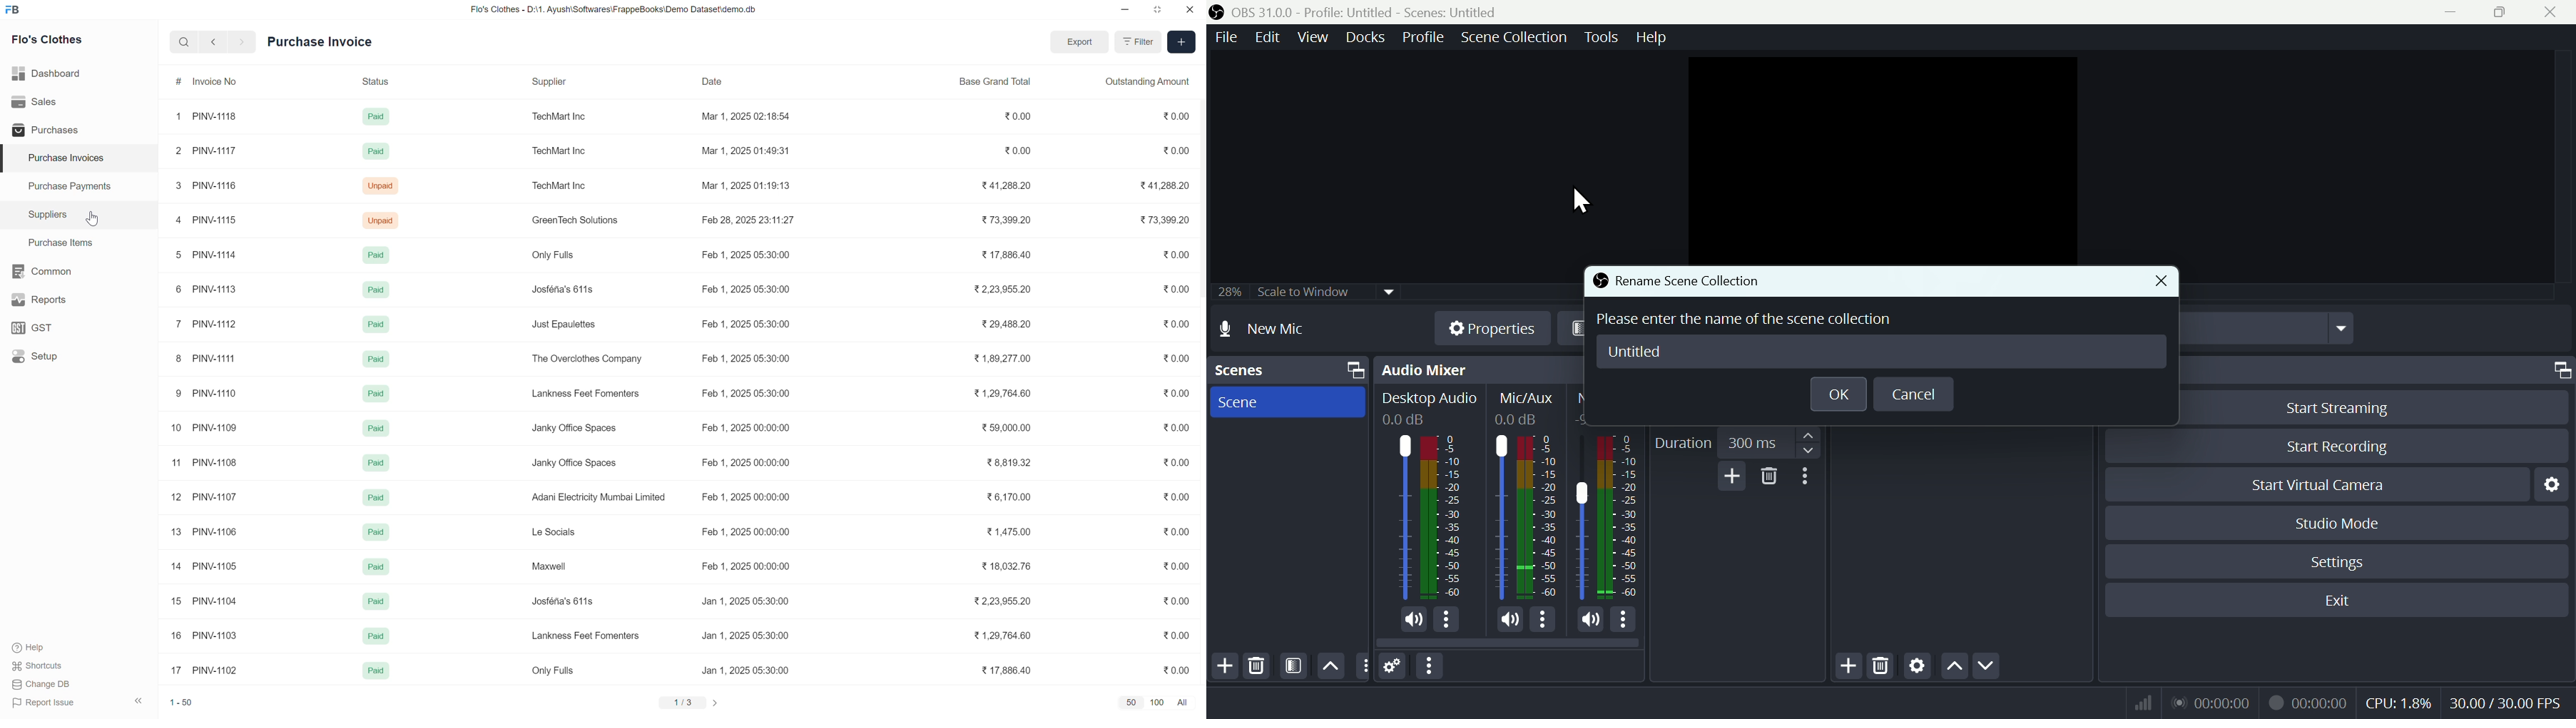  Describe the element at coordinates (375, 530) in the screenshot. I see `Paid` at that location.